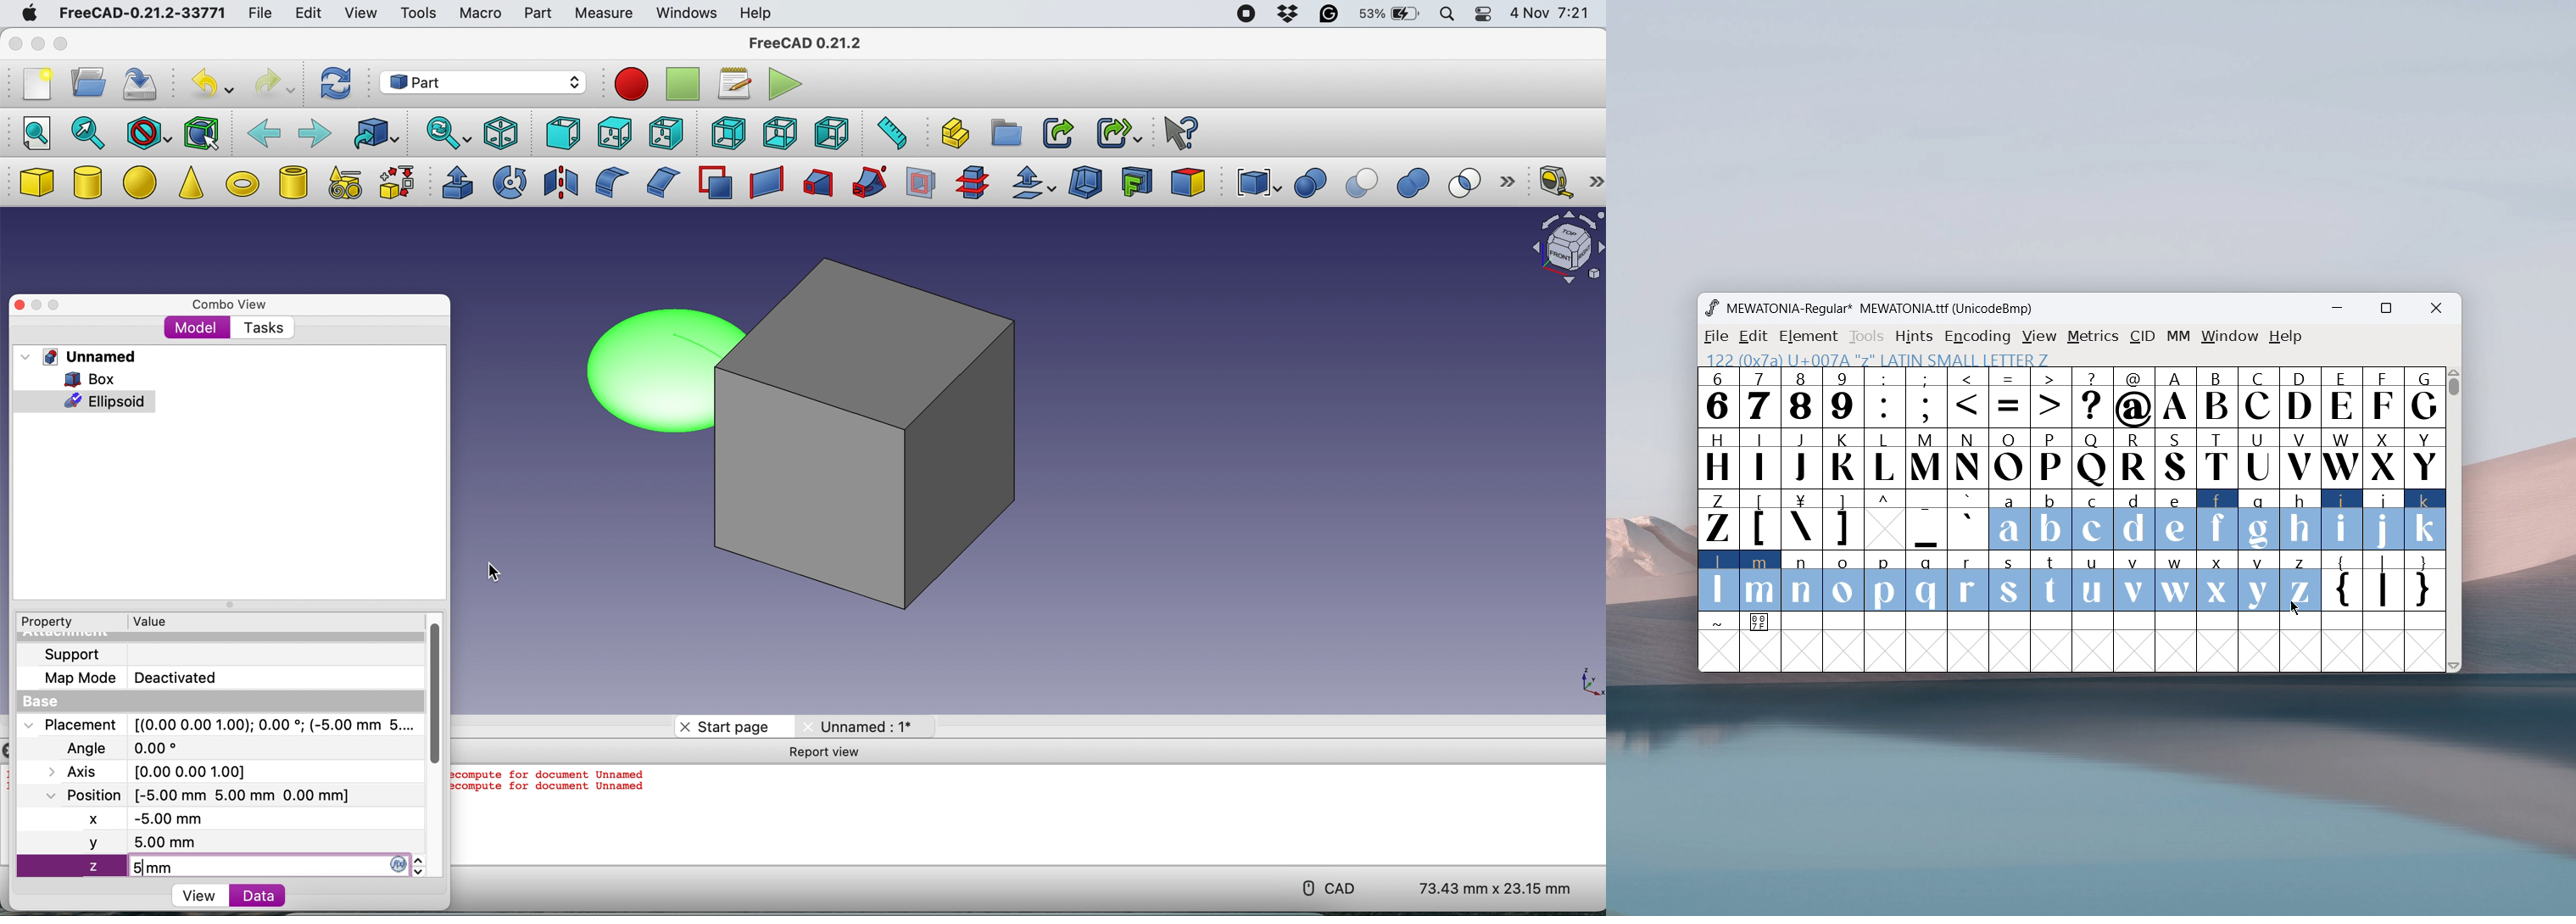 The width and height of the screenshot is (2576, 924). What do you see at coordinates (1926, 520) in the screenshot?
I see `_` at bounding box center [1926, 520].